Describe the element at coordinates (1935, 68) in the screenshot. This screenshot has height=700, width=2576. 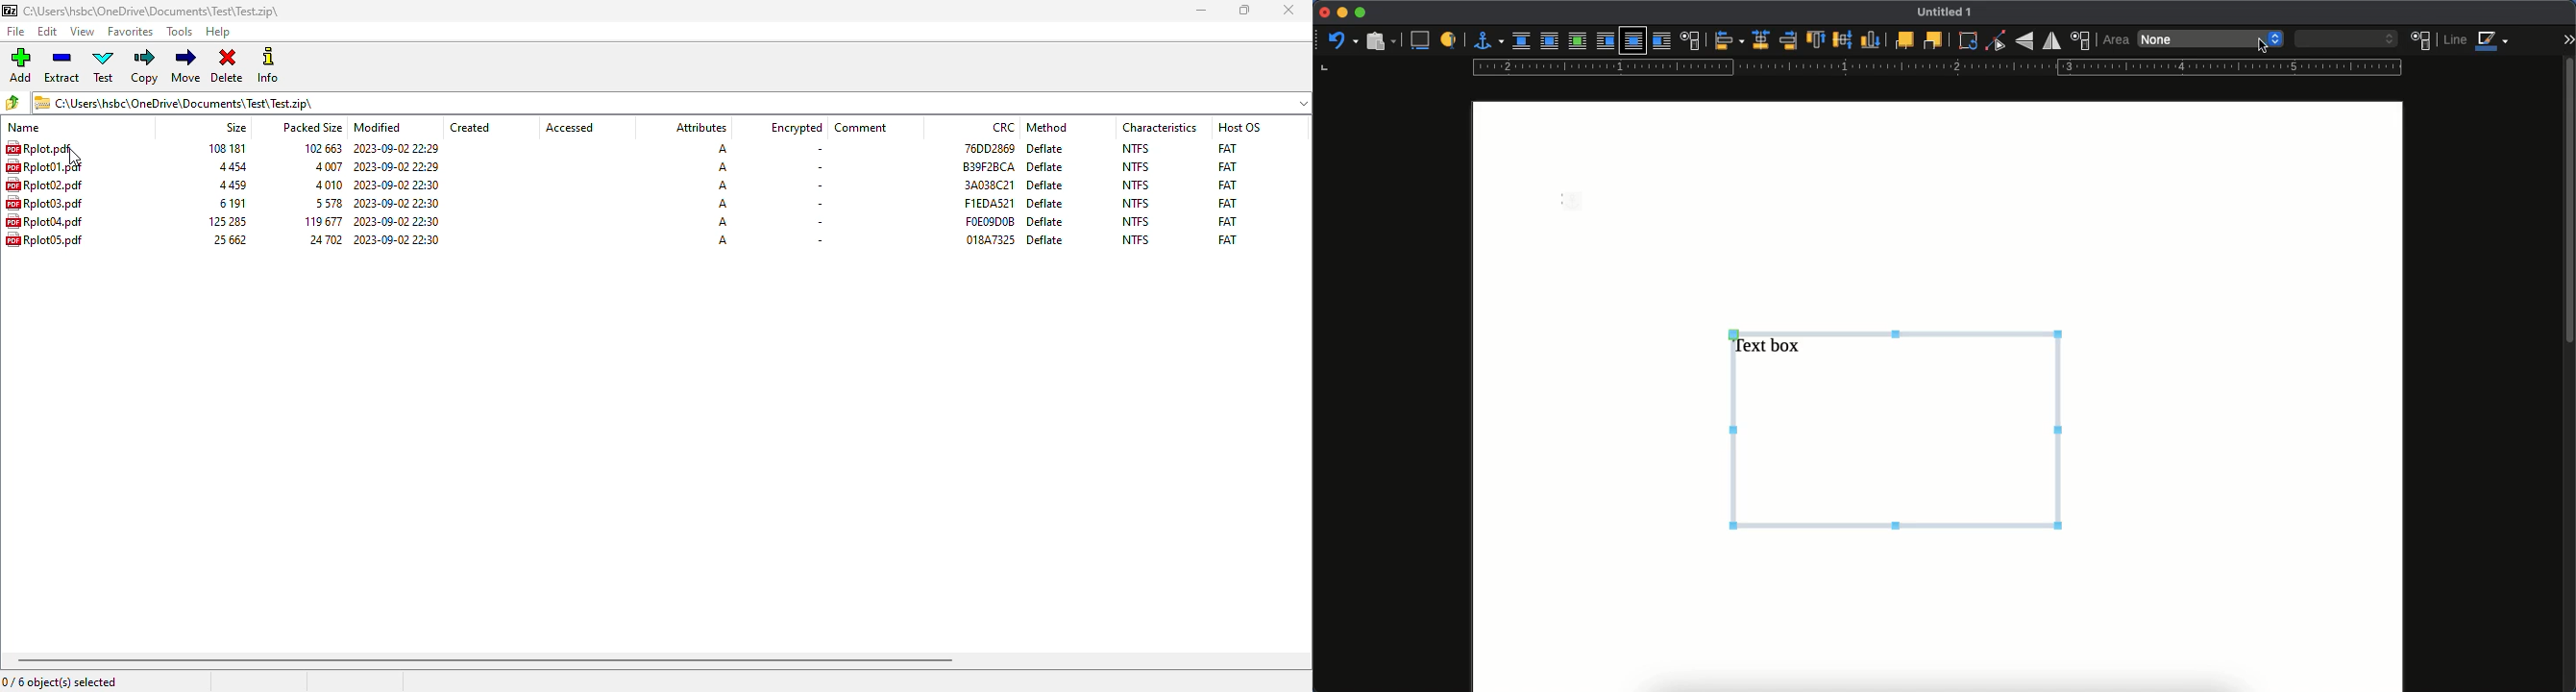
I see `guide` at that location.